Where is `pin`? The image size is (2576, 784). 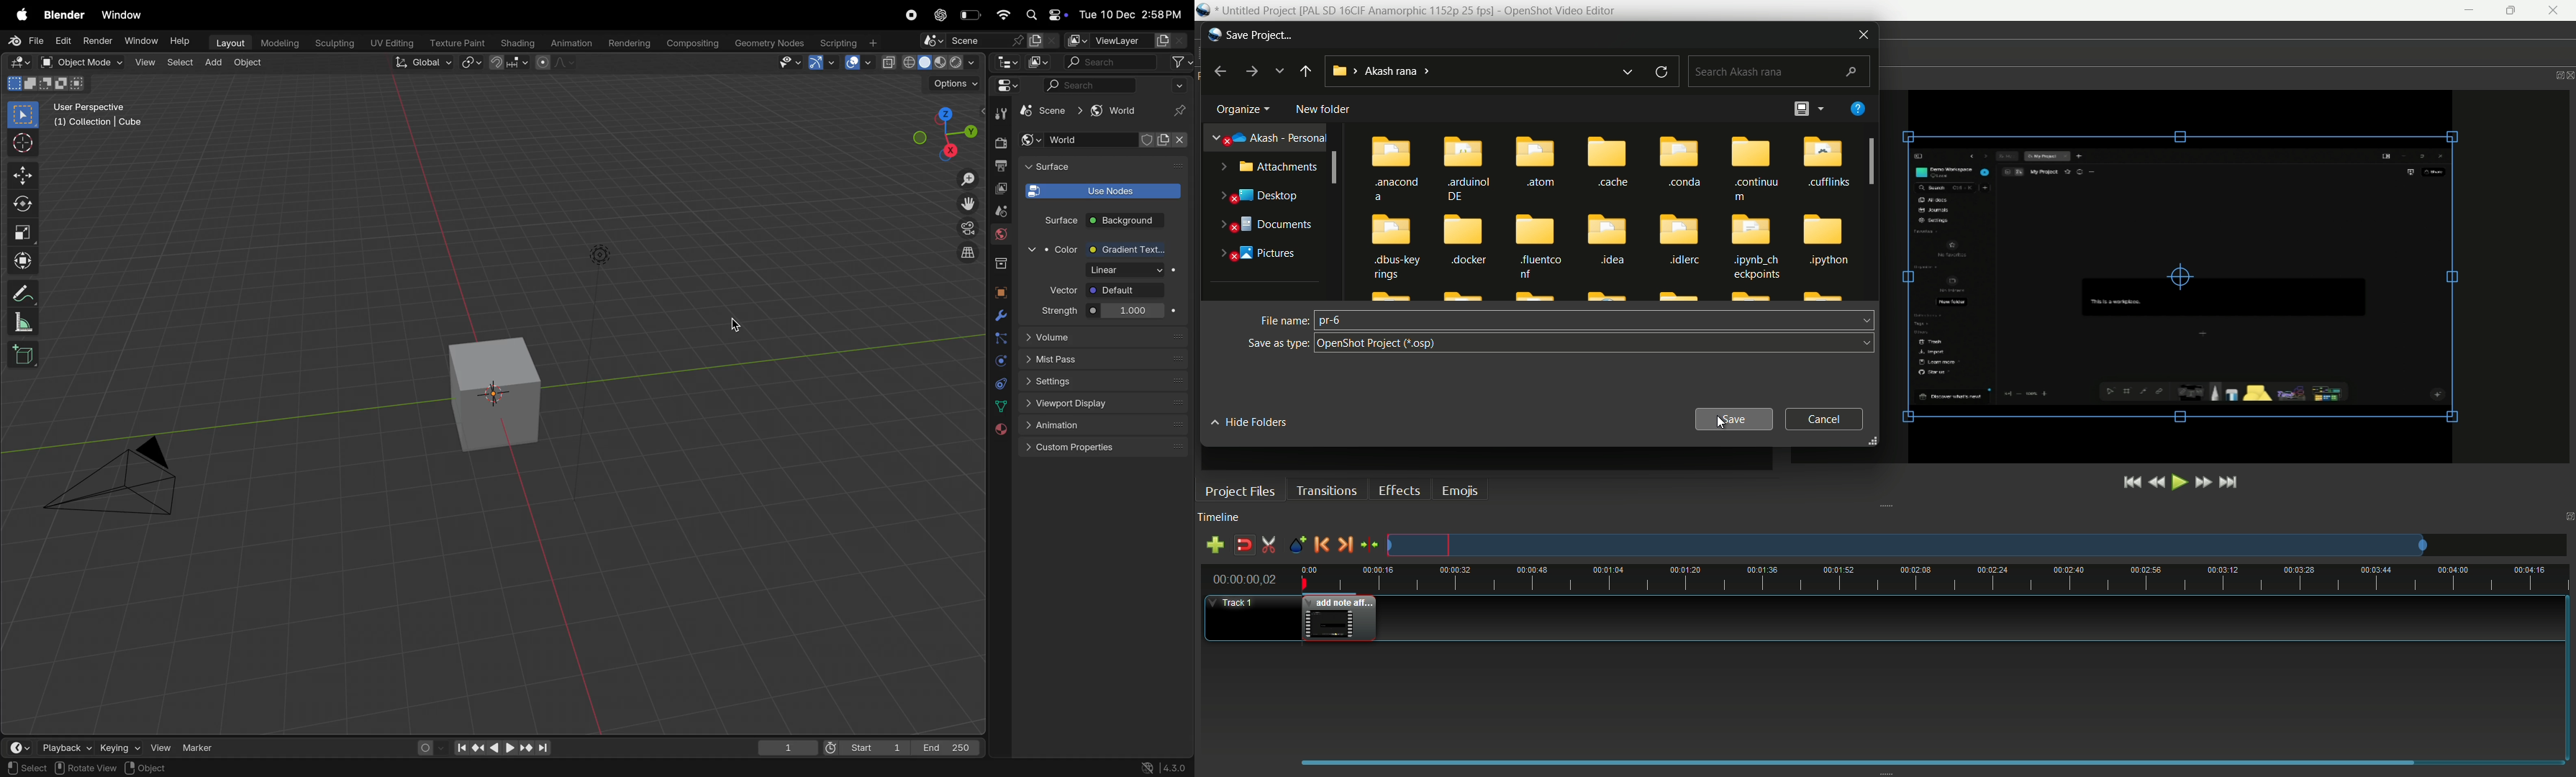 pin is located at coordinates (1177, 112).